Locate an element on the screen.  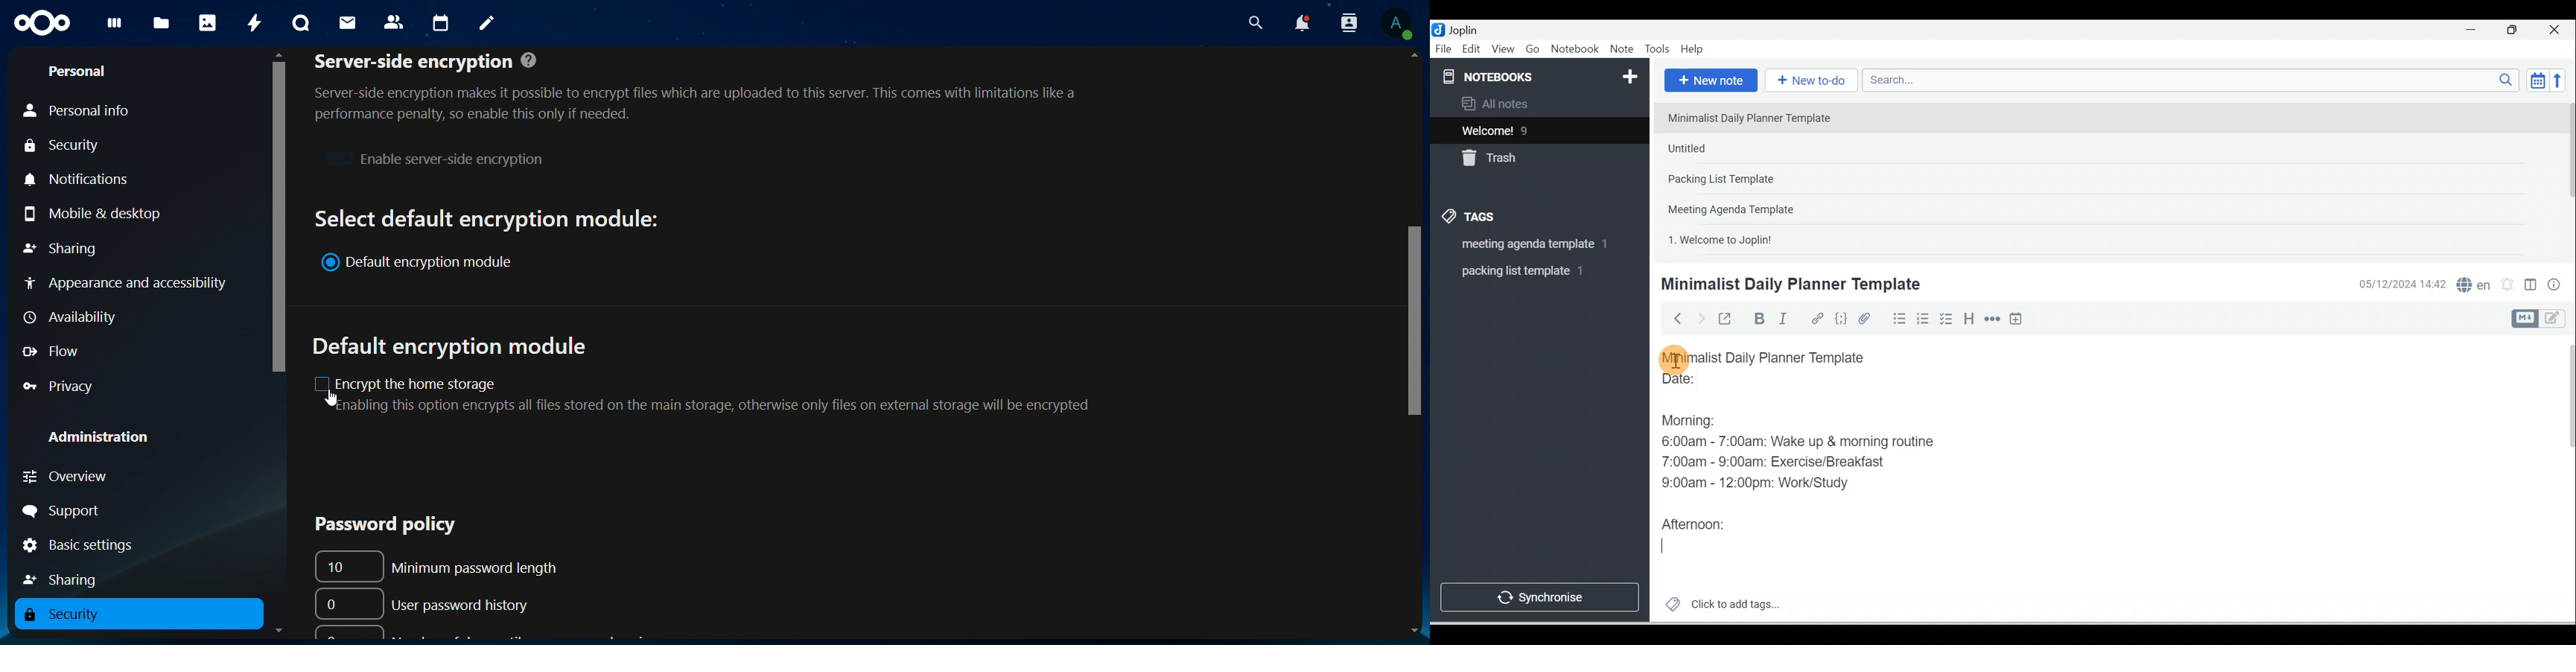
New note is located at coordinates (1709, 81).